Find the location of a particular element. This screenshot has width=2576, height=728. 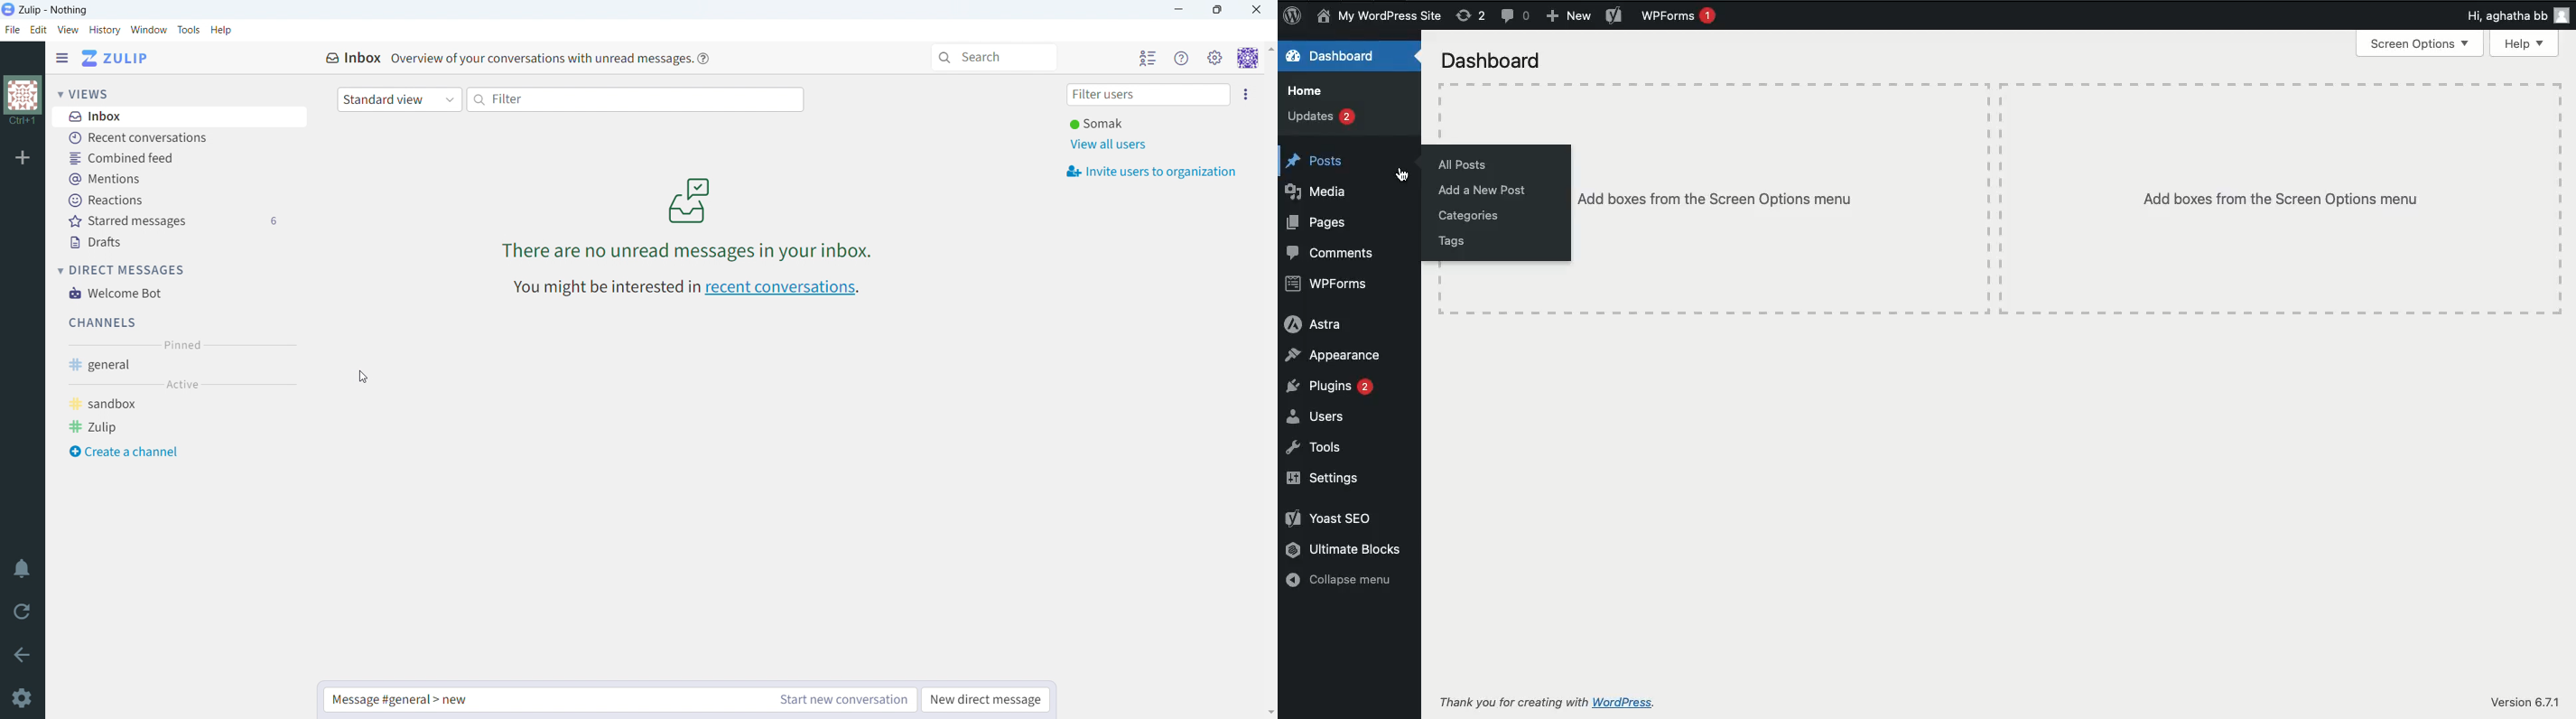

view is located at coordinates (67, 29).